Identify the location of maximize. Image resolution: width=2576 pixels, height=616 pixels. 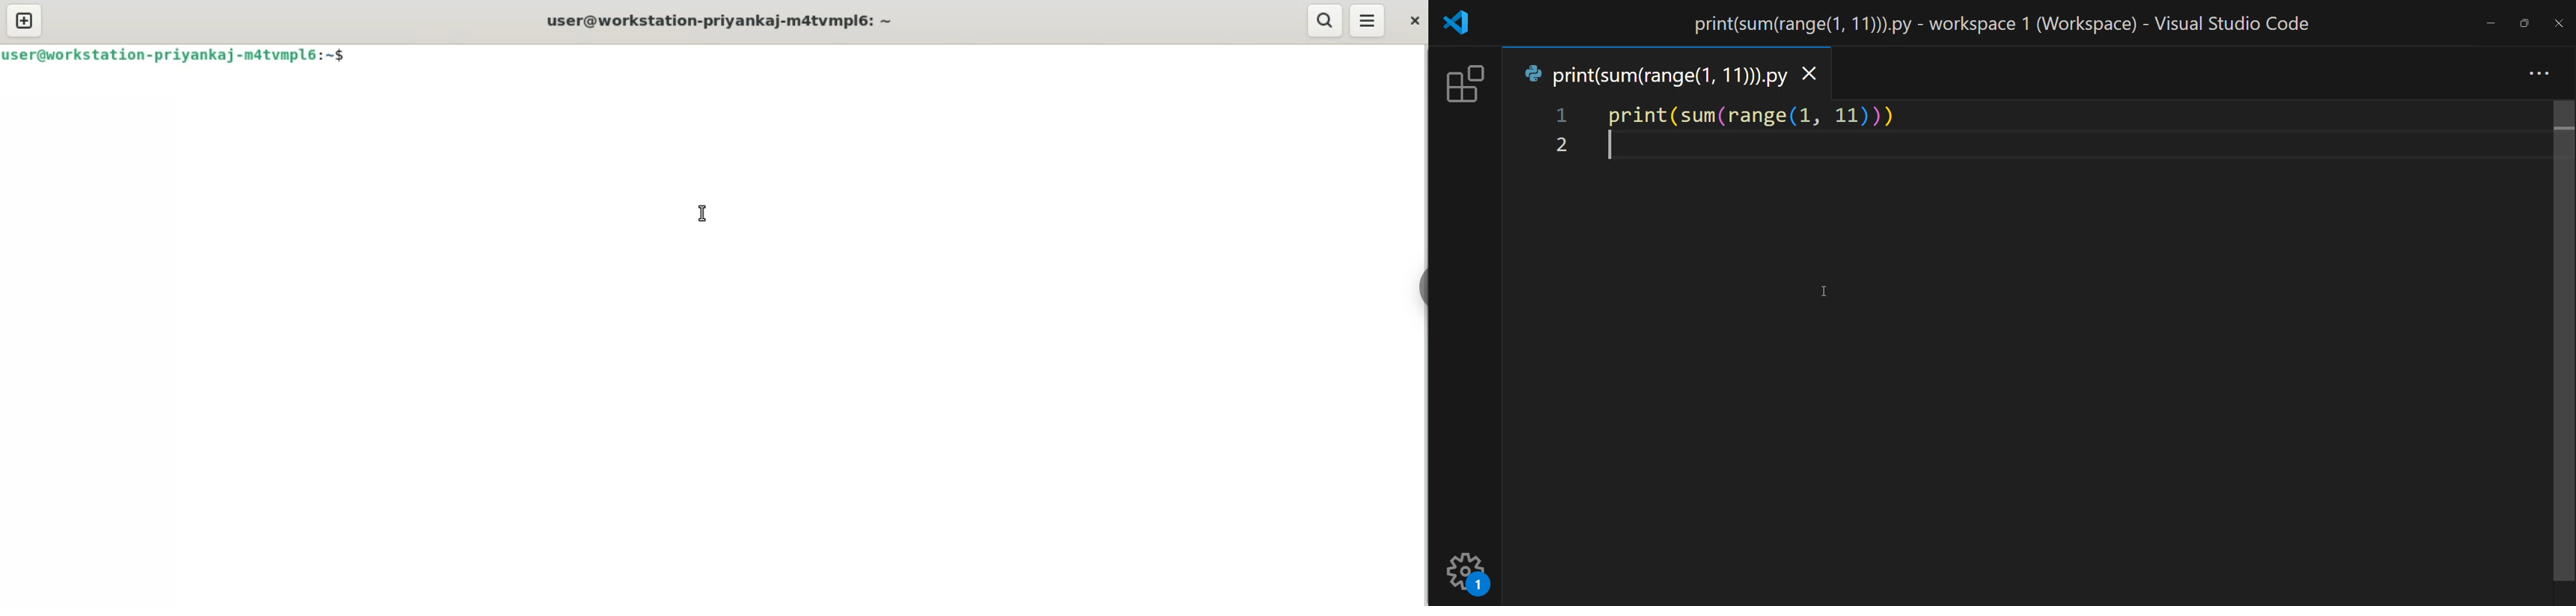
(2526, 22).